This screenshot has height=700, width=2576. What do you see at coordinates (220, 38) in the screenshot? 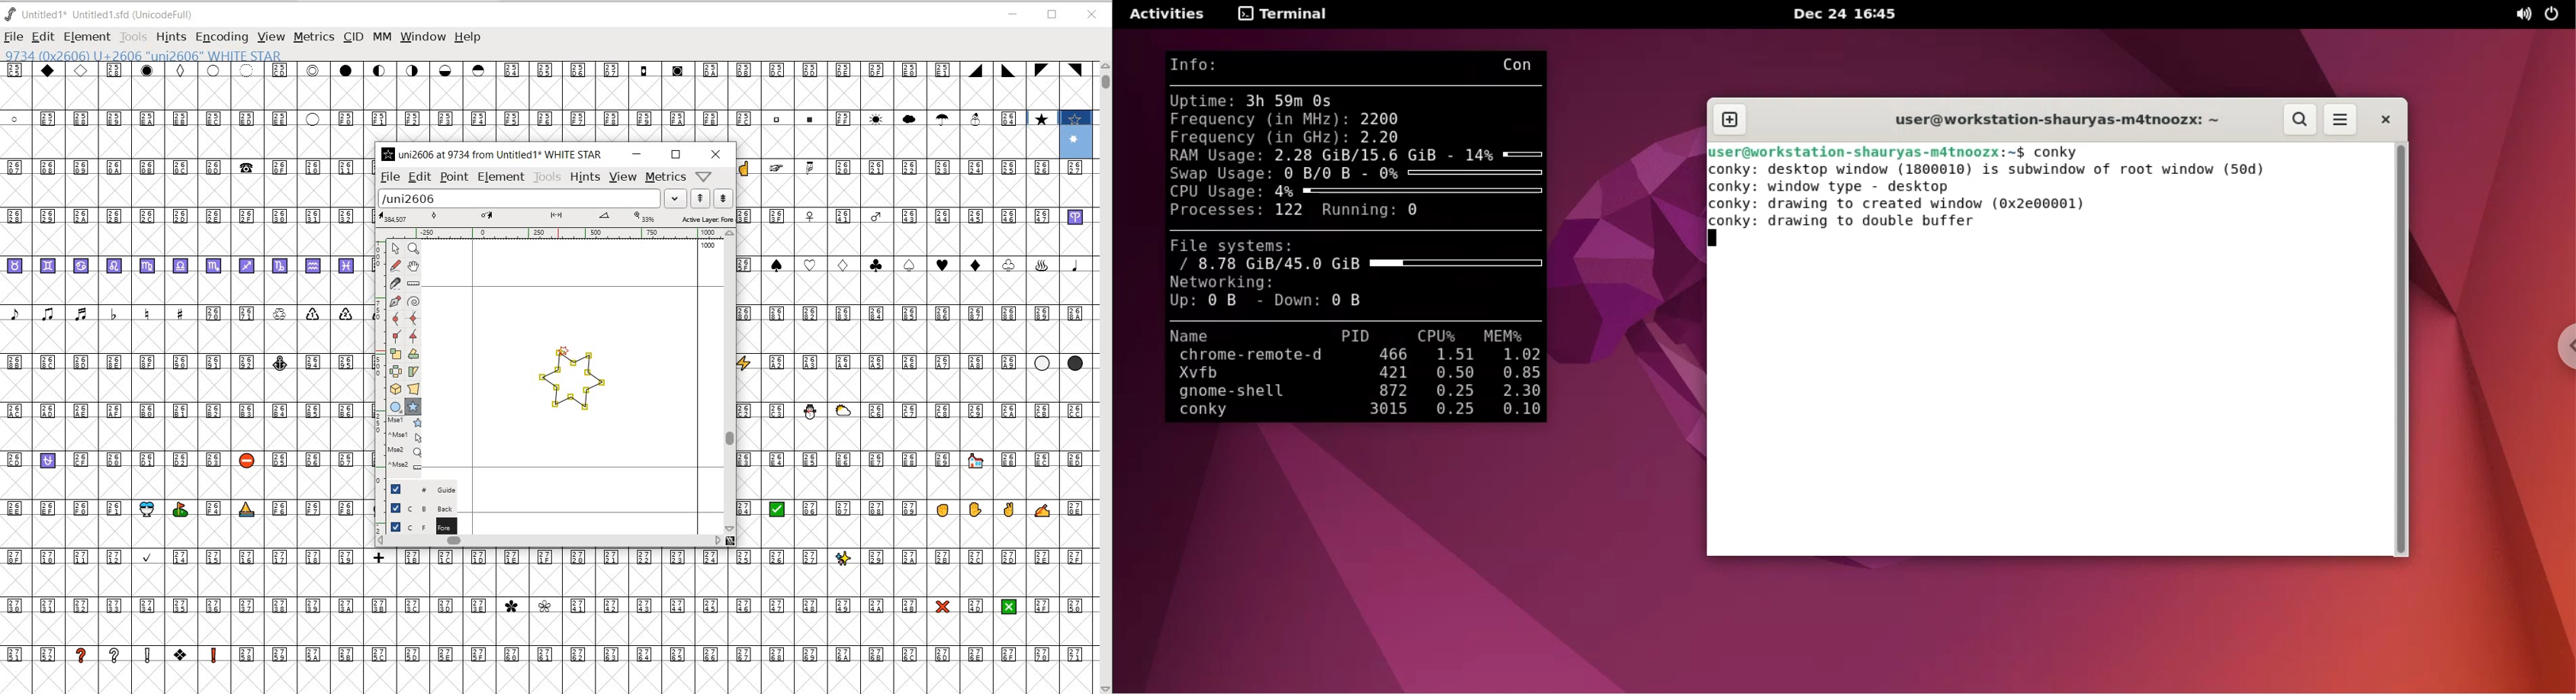
I see `ENCODING` at bounding box center [220, 38].